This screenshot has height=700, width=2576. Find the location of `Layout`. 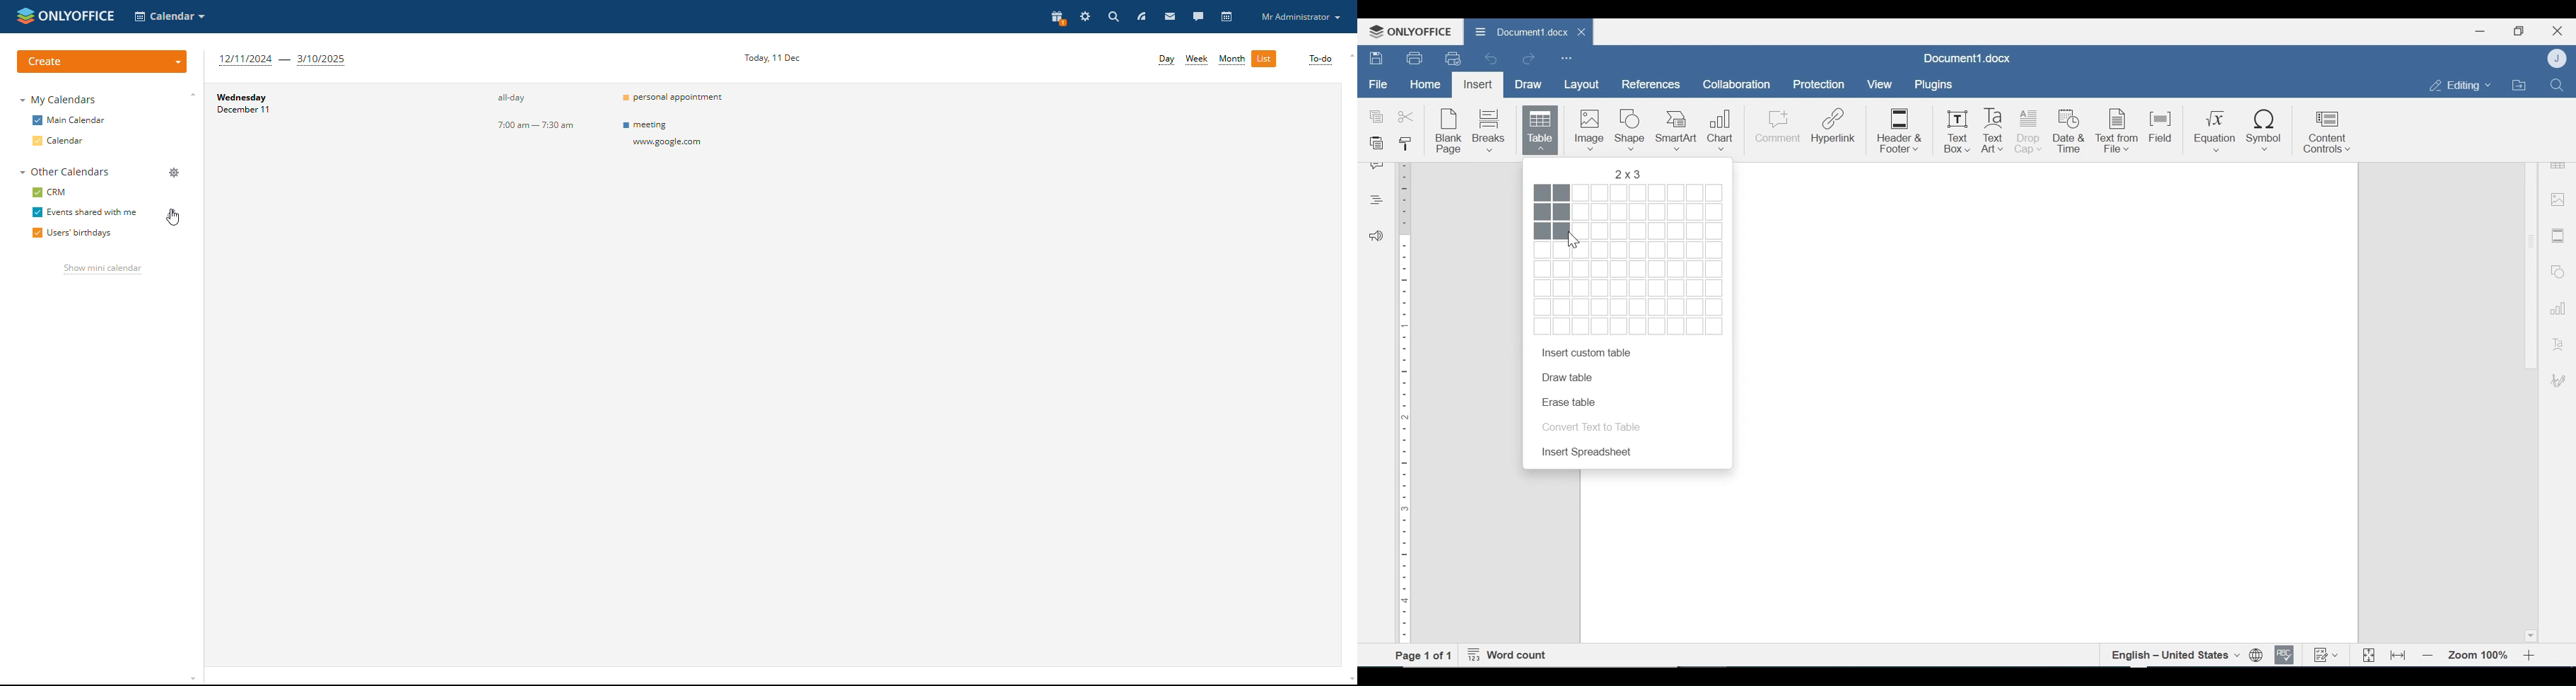

Layout is located at coordinates (1581, 85).